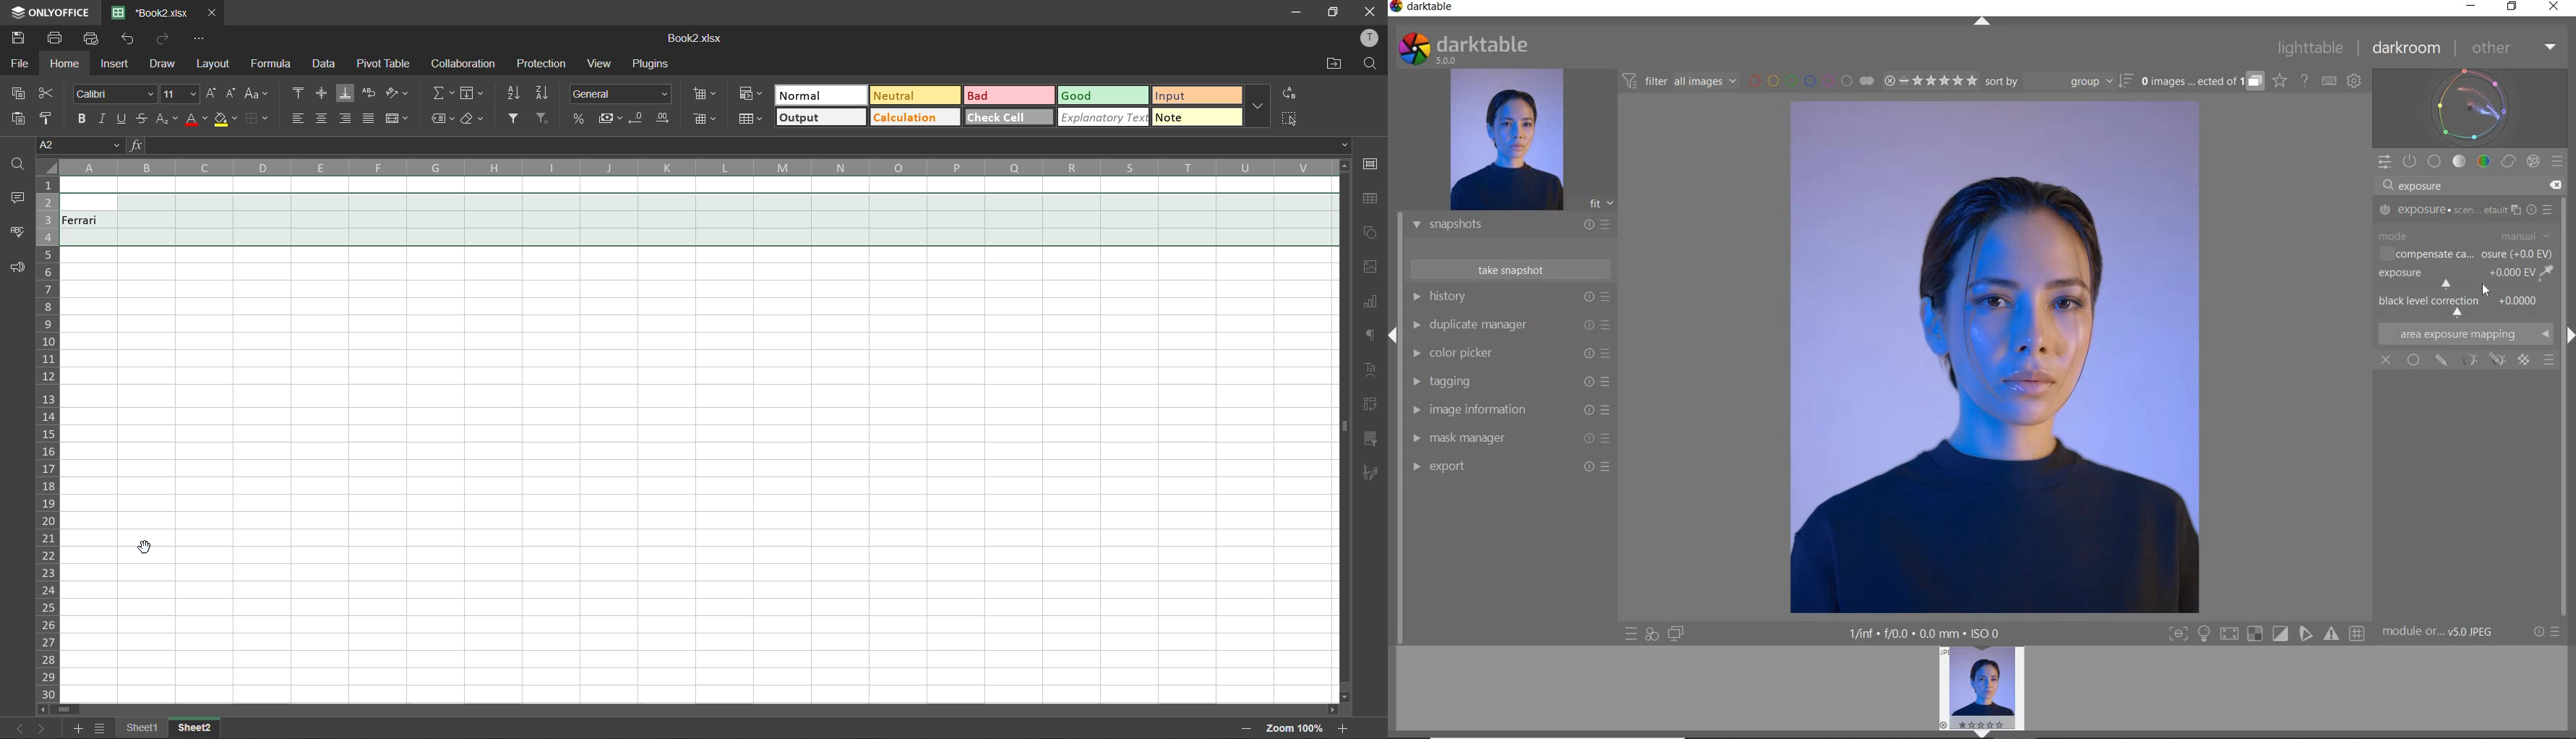 This screenshot has height=756, width=2576. Describe the element at coordinates (324, 64) in the screenshot. I see `data` at that location.